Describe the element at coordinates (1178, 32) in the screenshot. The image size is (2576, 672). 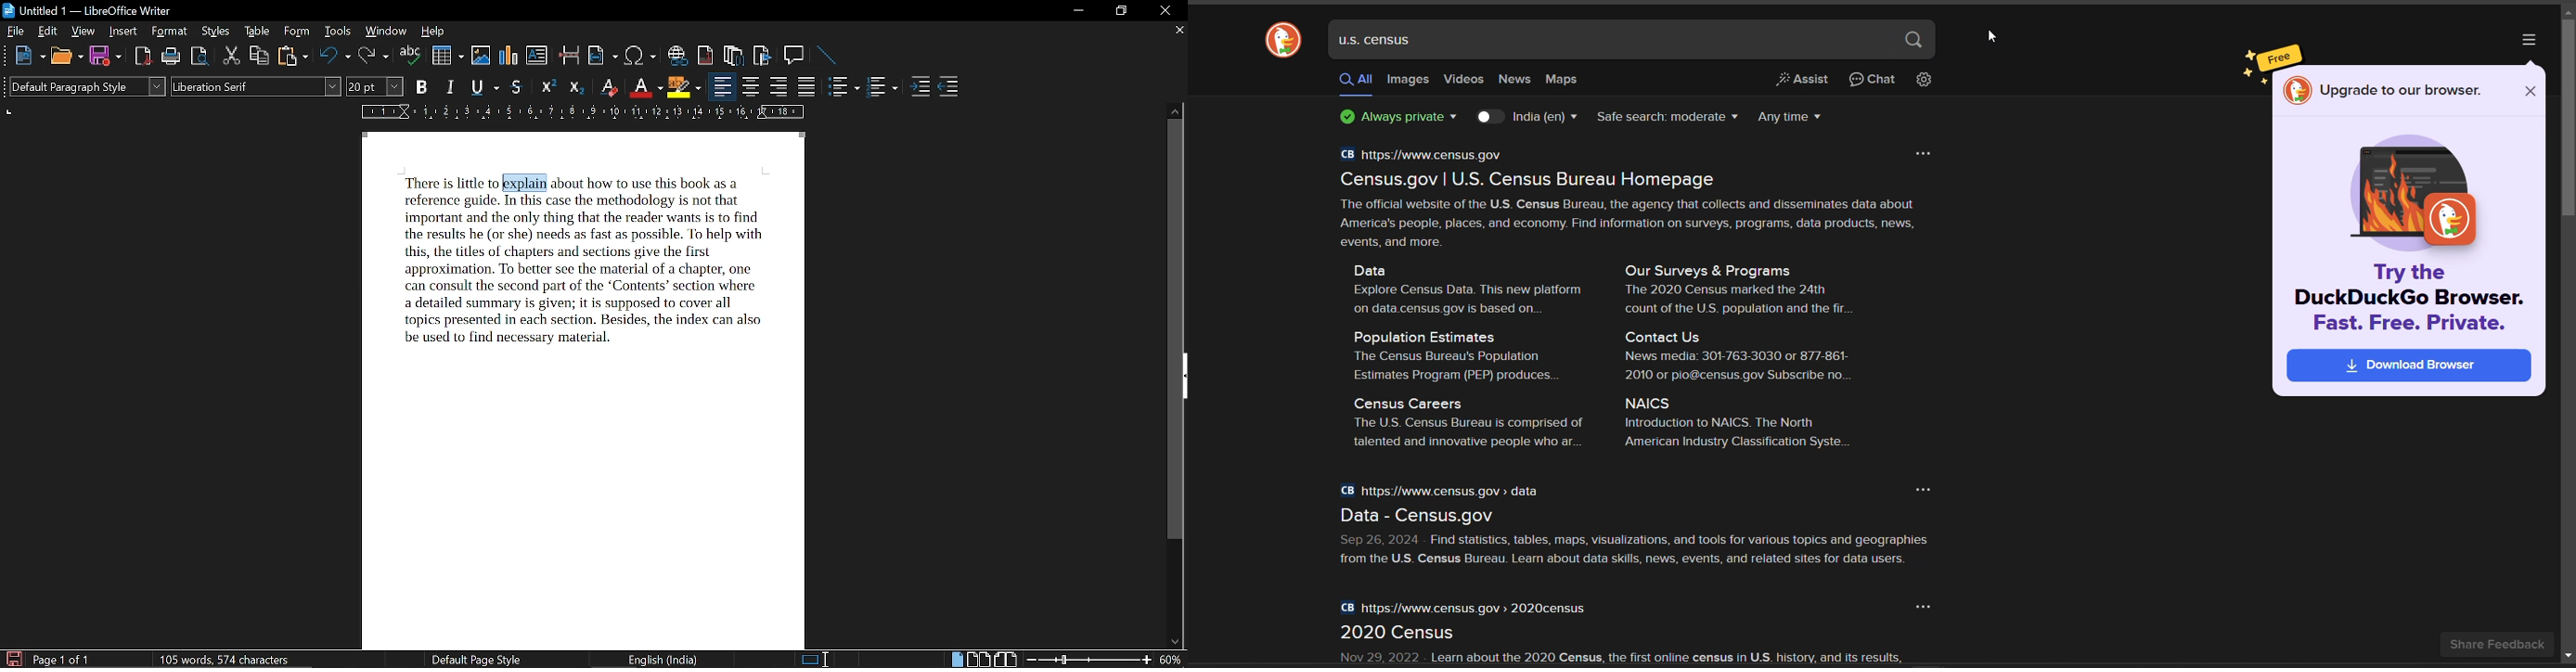
I see `close tab` at that location.